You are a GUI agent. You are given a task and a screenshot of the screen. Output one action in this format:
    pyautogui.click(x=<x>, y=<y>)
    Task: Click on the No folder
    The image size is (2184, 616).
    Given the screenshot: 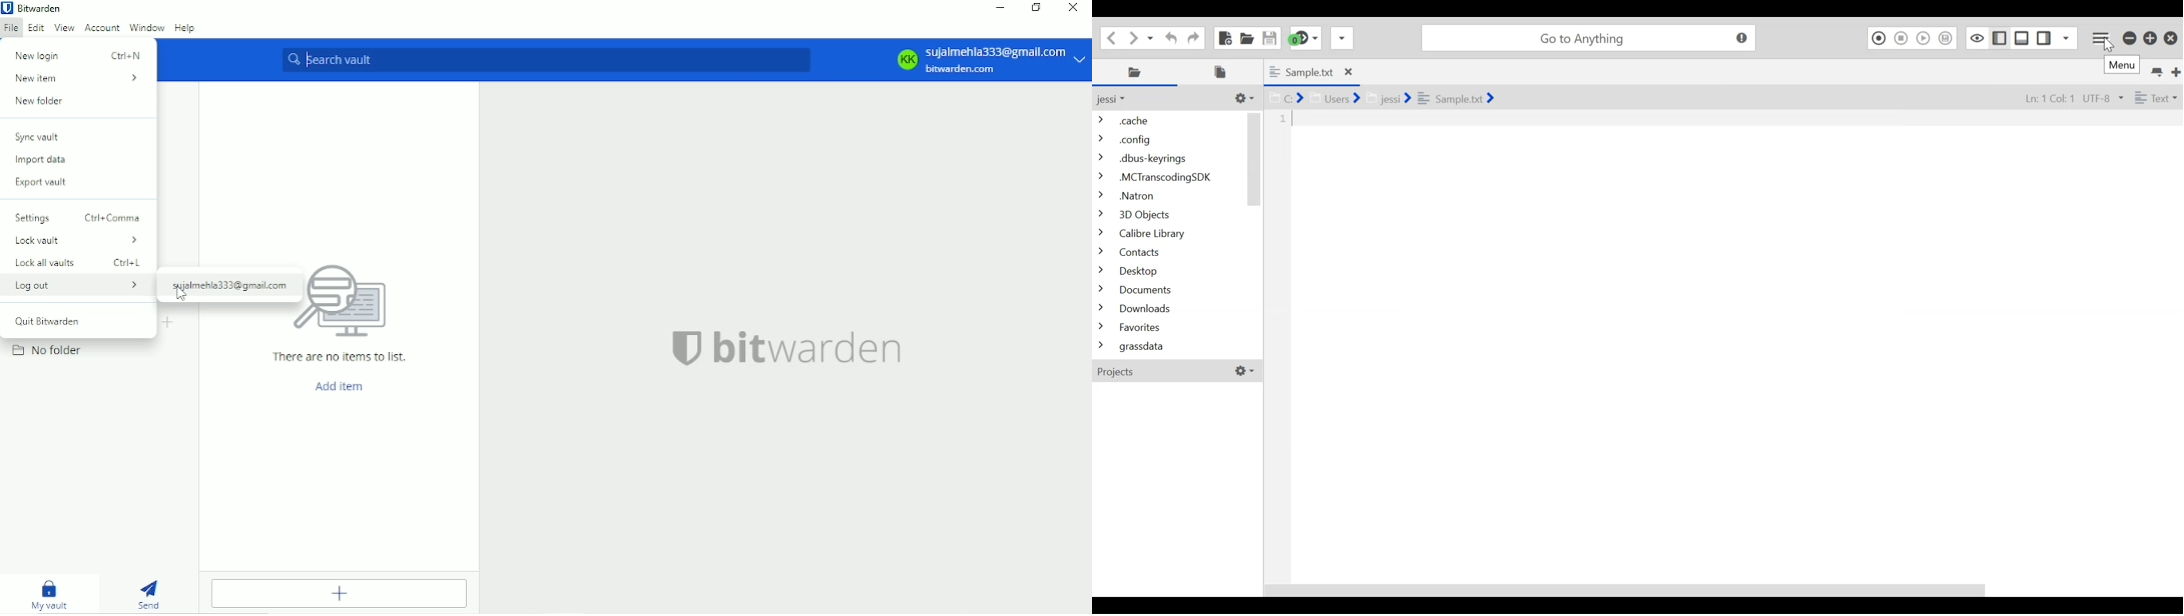 What is the action you would take?
    pyautogui.click(x=47, y=350)
    